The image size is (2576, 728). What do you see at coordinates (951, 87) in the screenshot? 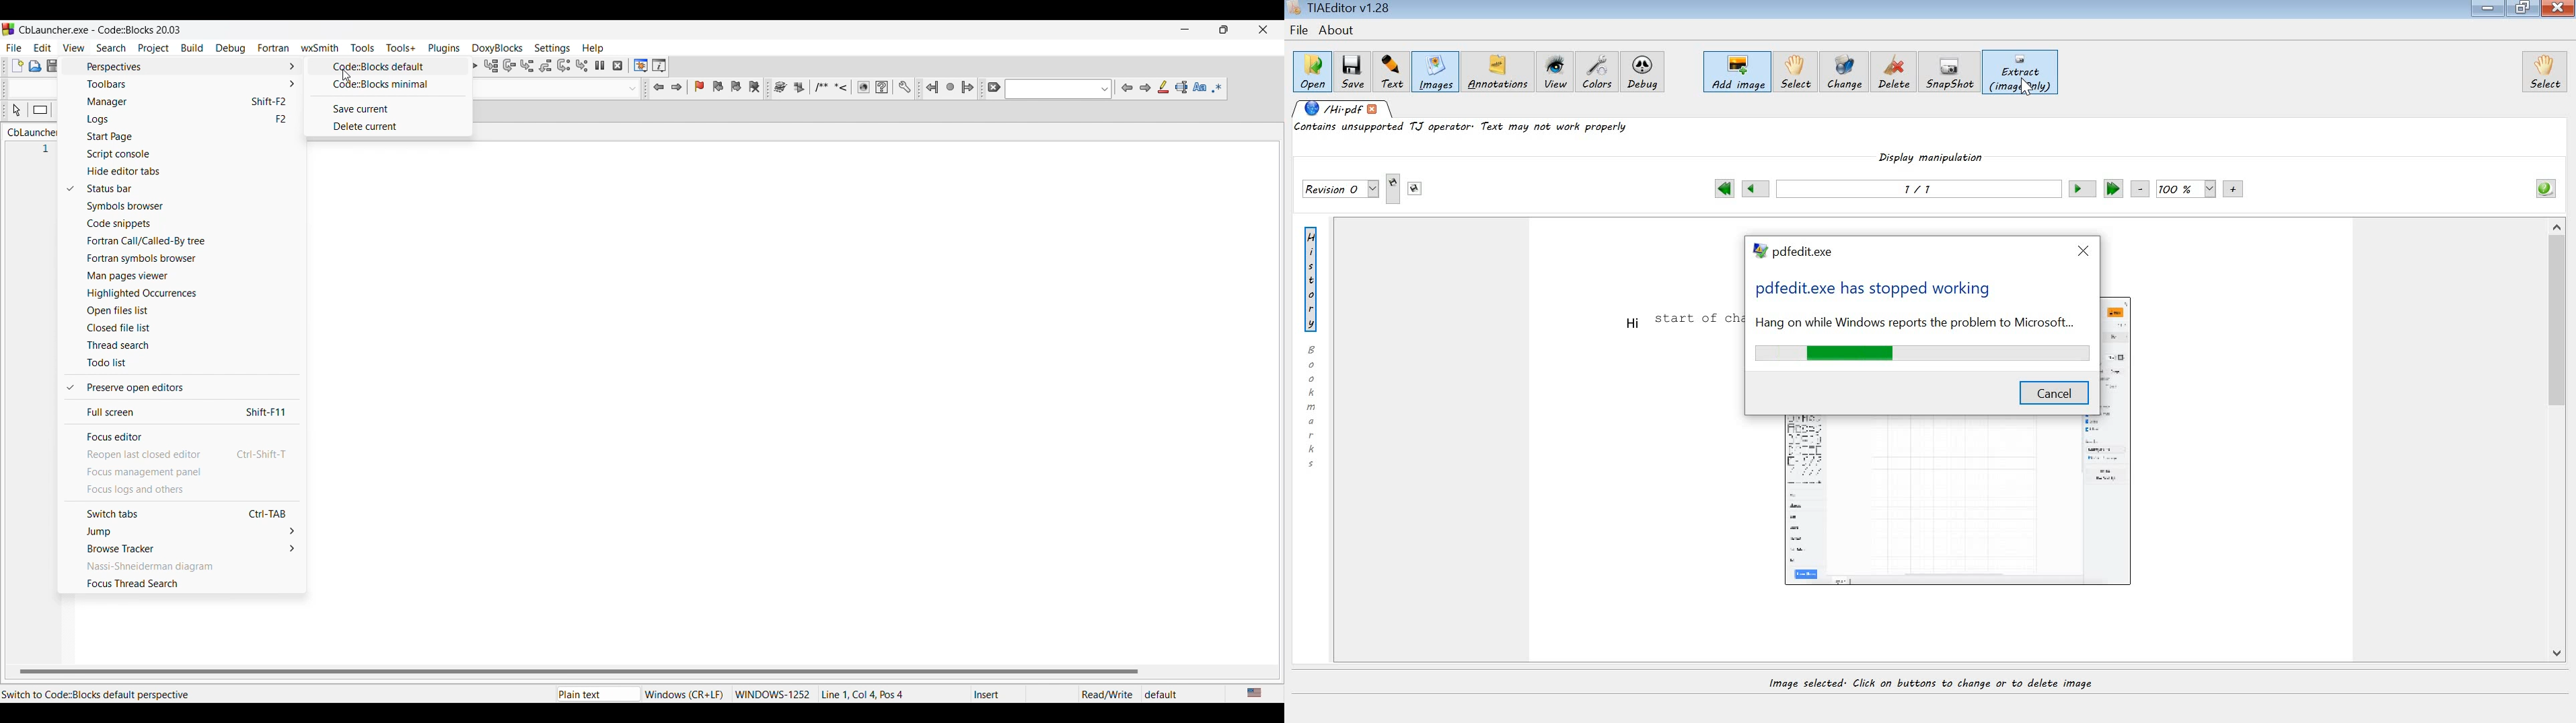
I see `Last jump` at bounding box center [951, 87].